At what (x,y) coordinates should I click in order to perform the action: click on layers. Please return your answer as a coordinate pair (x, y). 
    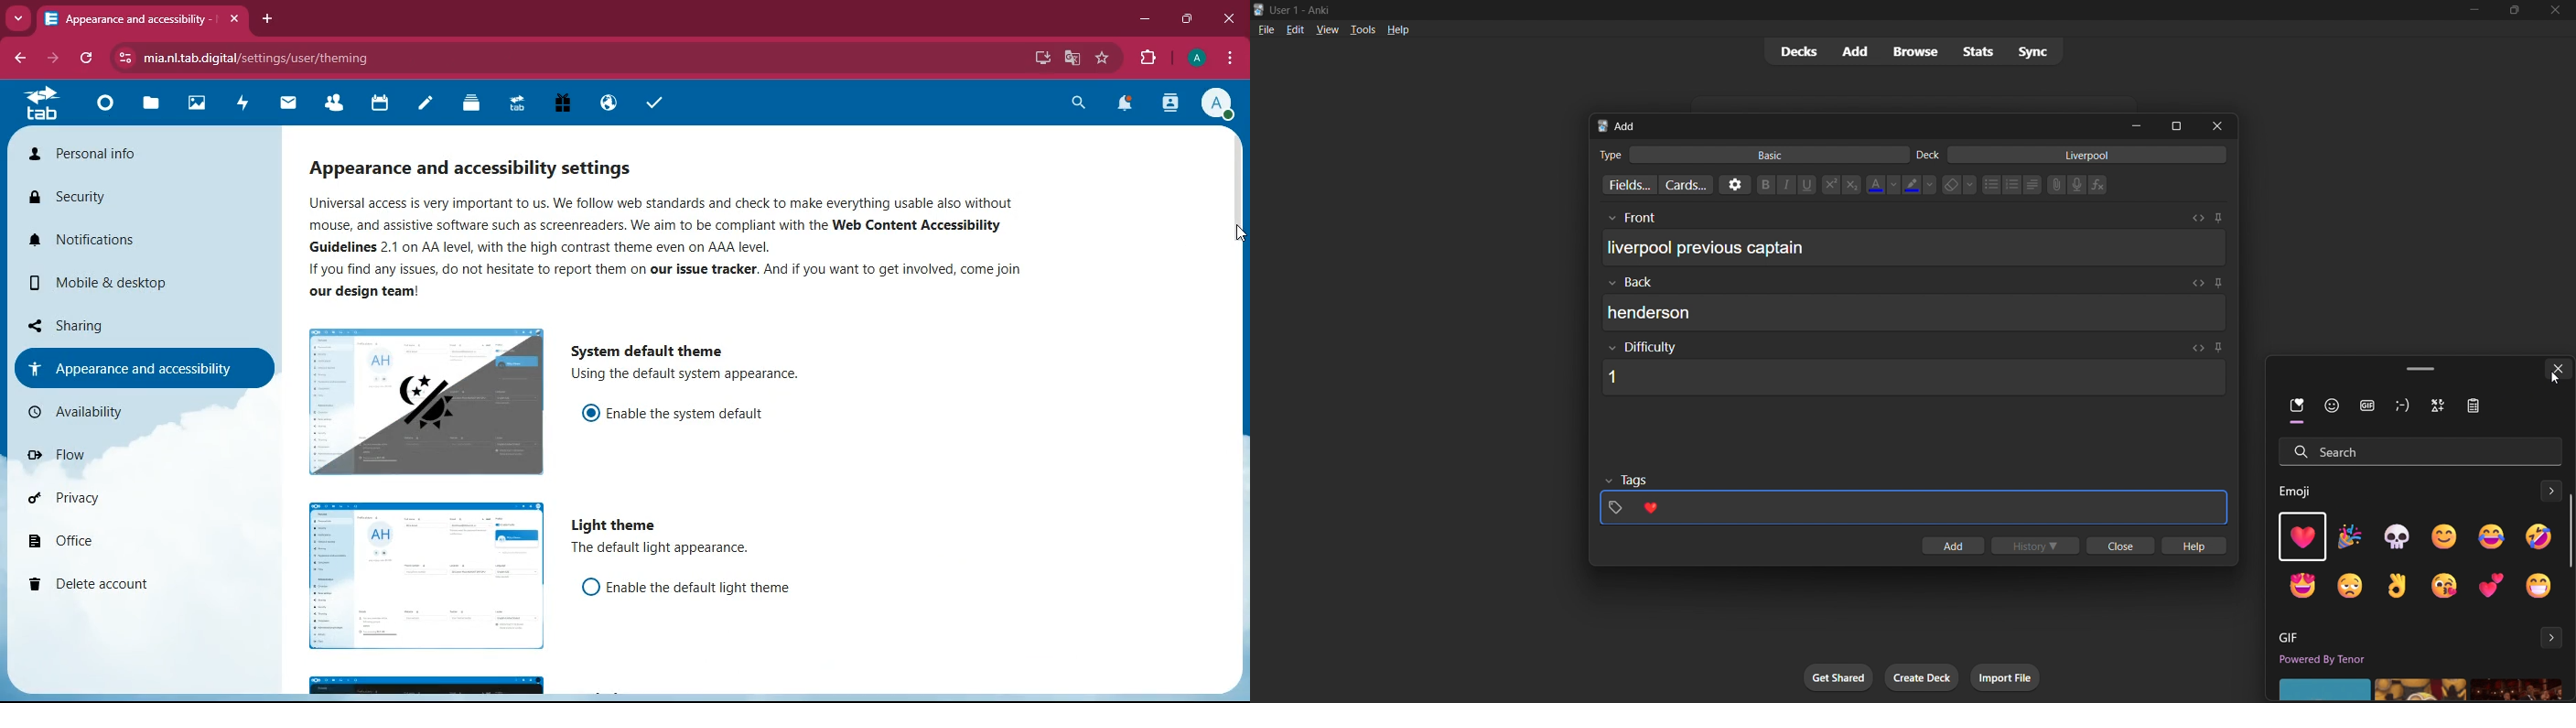
    Looking at the image, I should click on (476, 104).